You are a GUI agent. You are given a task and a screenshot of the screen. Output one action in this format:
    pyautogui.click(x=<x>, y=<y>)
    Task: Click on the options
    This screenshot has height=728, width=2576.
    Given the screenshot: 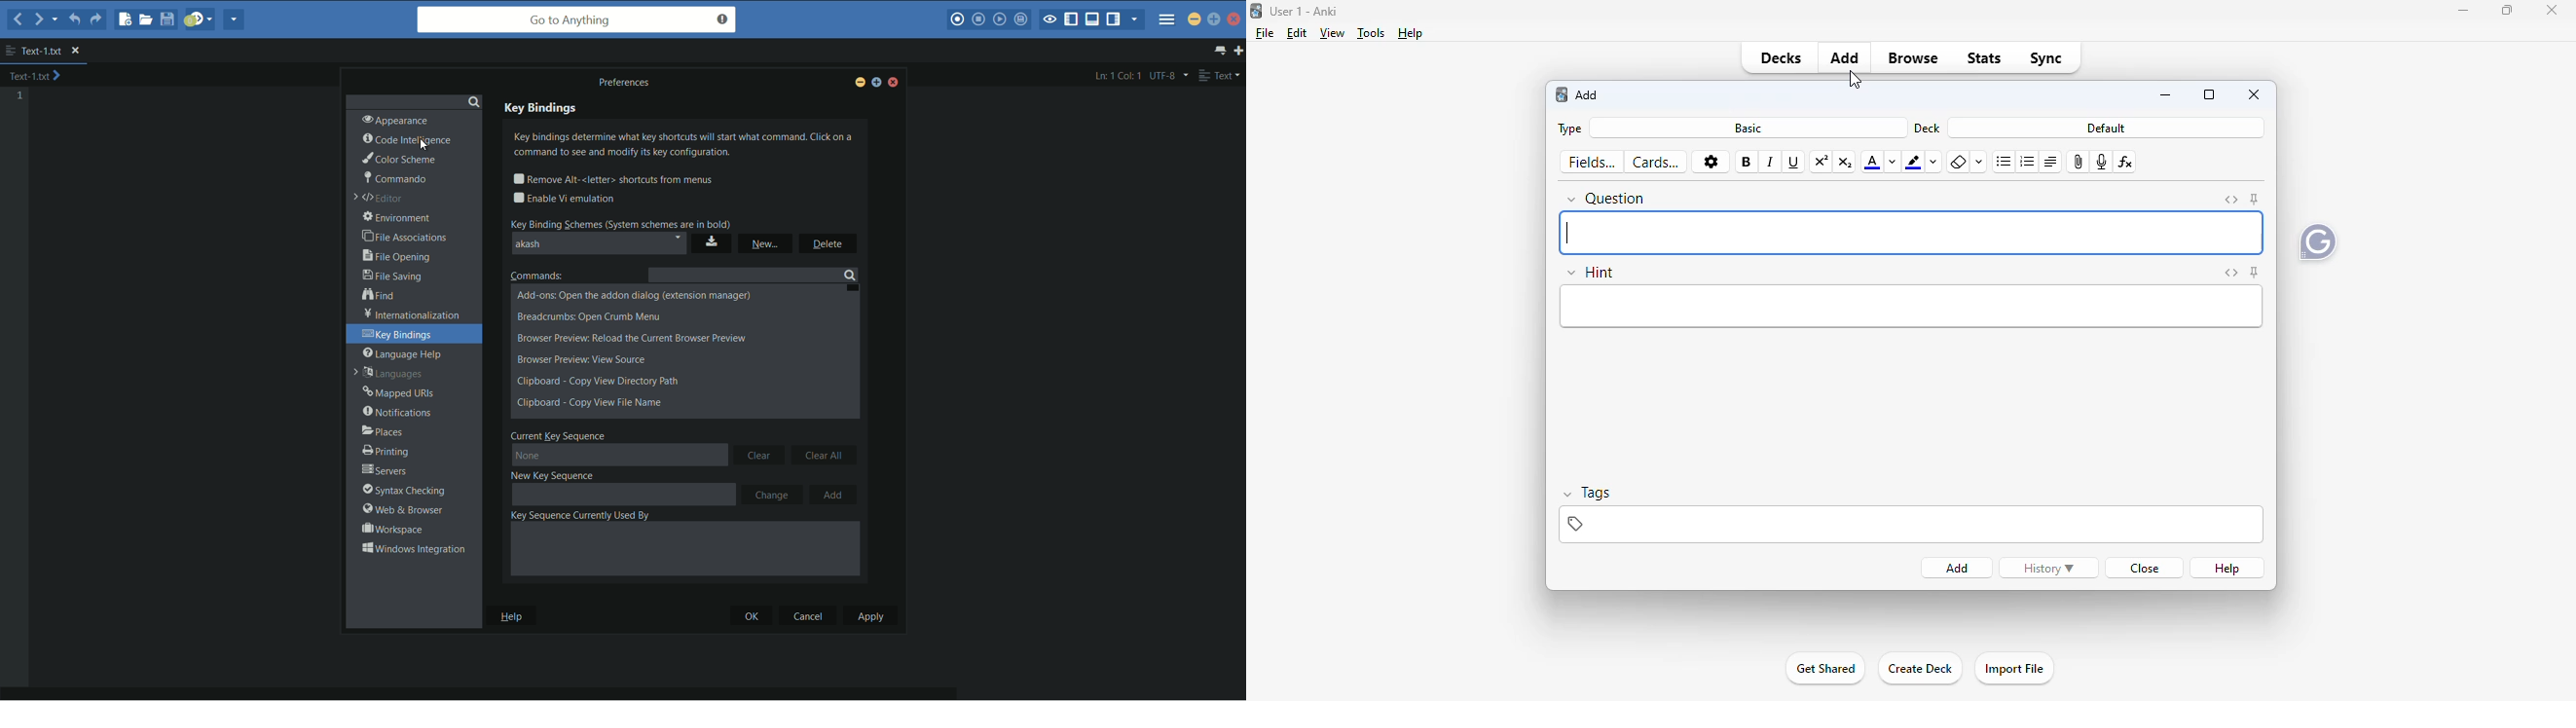 What is the action you would take?
    pyautogui.click(x=1711, y=162)
    